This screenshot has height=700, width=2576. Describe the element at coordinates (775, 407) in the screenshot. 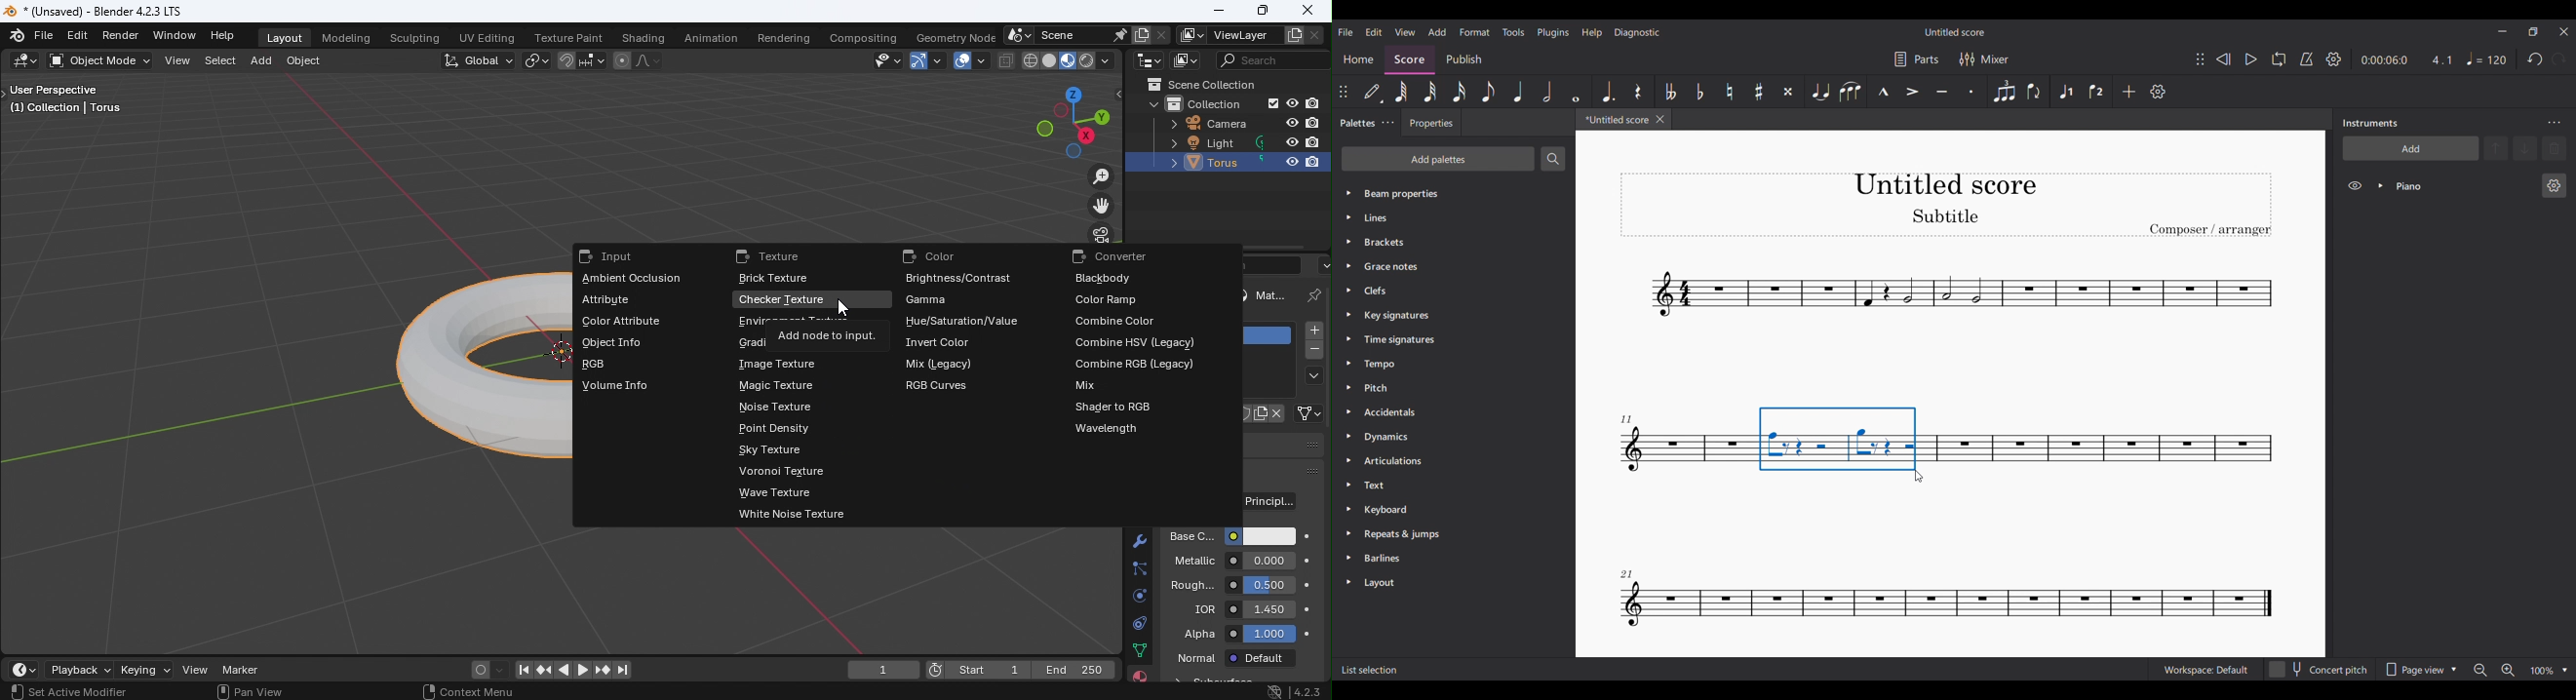

I see `Noise texture` at that location.